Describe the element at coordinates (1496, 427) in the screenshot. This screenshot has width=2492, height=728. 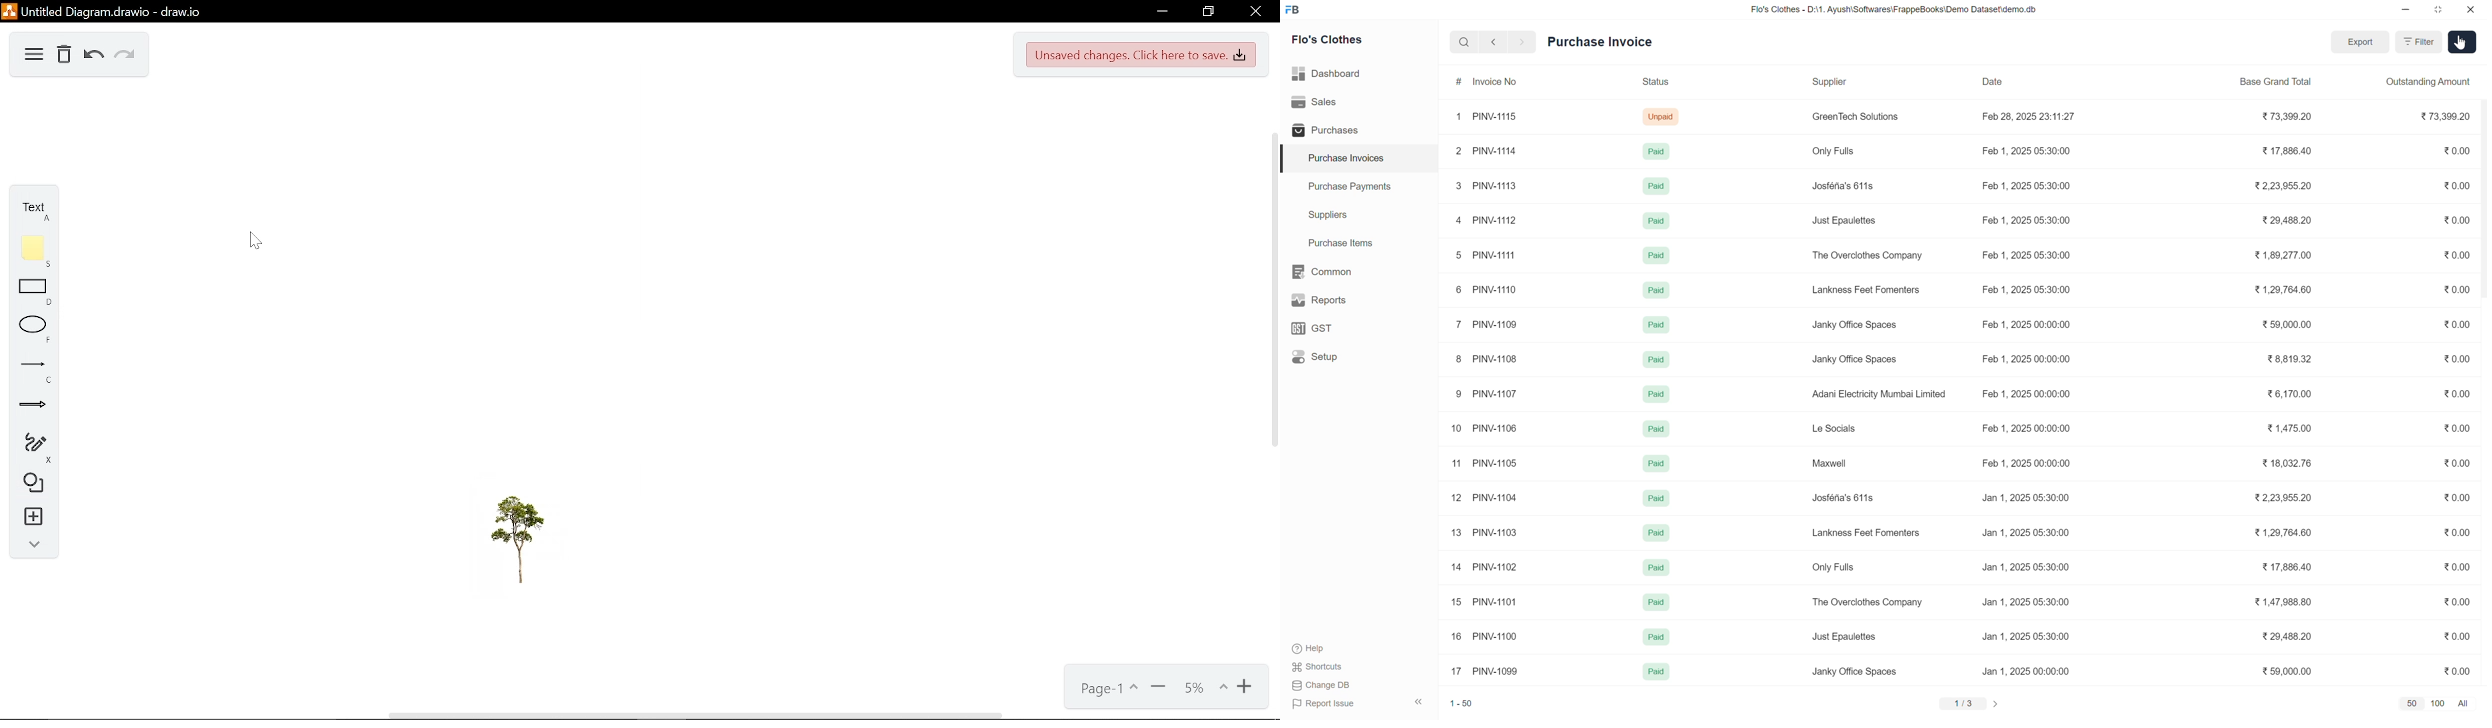
I see `PINV-1106` at that location.